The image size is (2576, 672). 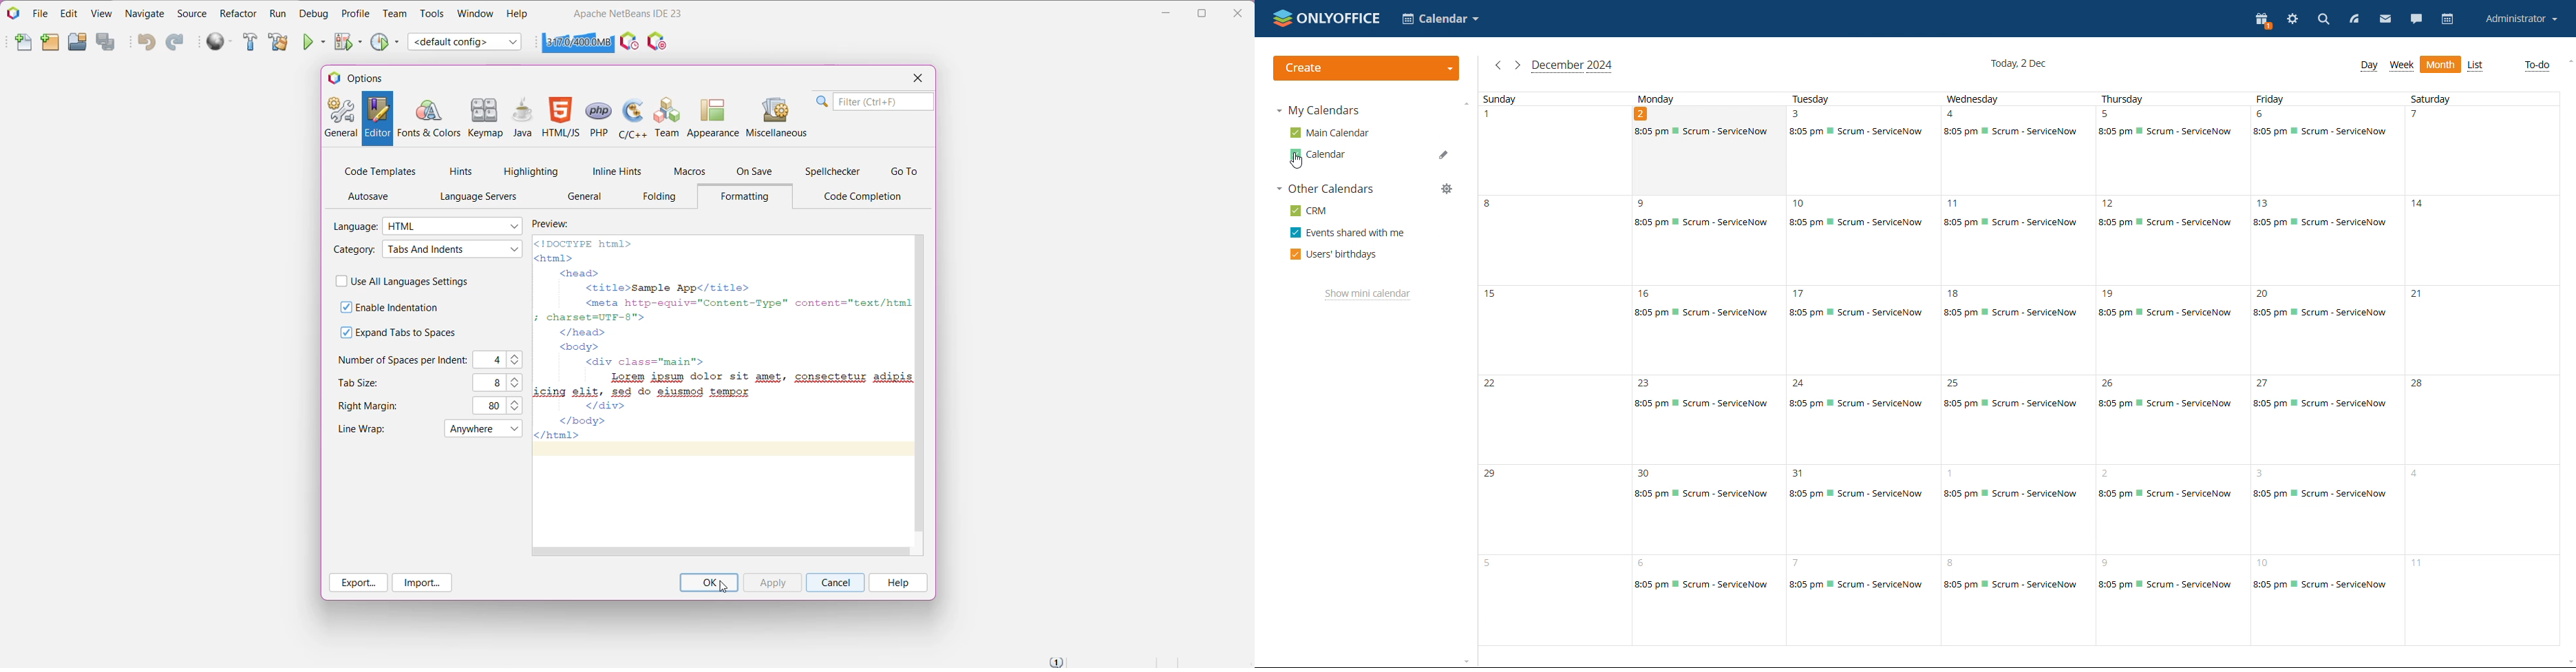 What do you see at coordinates (2440, 65) in the screenshot?
I see `month view` at bounding box center [2440, 65].